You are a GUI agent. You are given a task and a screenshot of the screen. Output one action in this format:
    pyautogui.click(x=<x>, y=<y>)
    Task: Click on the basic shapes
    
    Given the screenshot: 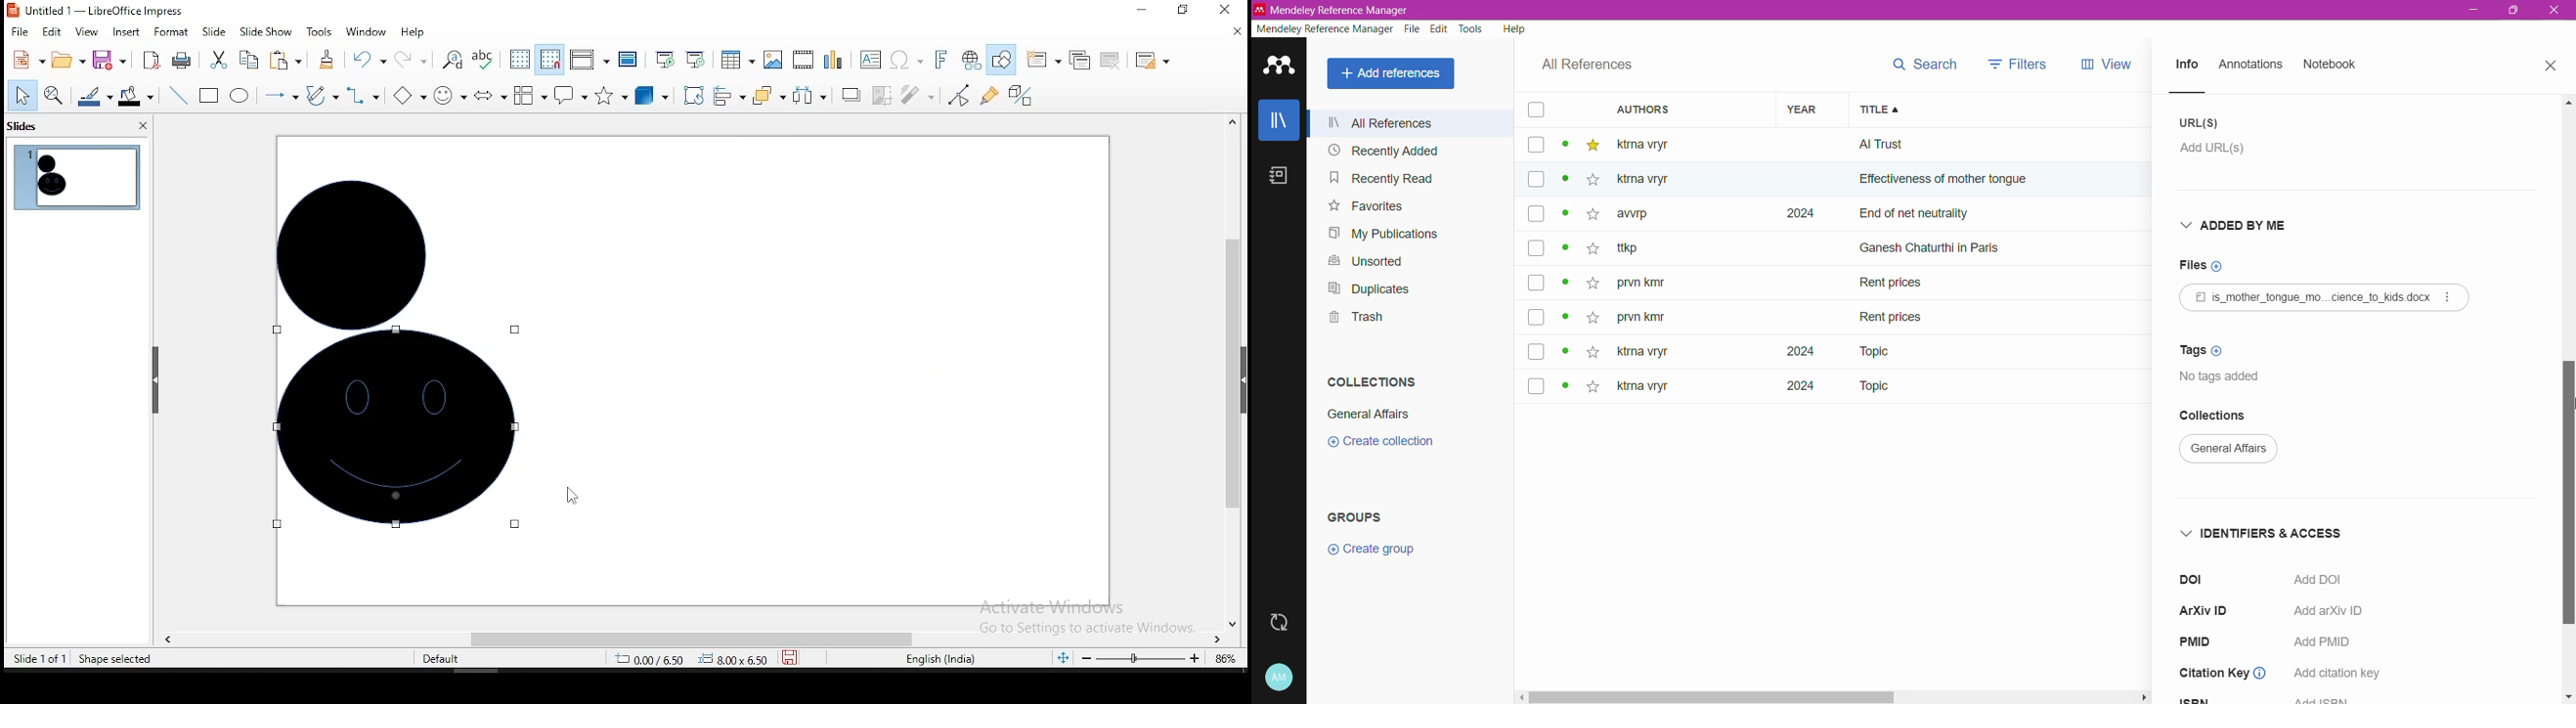 What is the action you would take?
    pyautogui.click(x=407, y=95)
    